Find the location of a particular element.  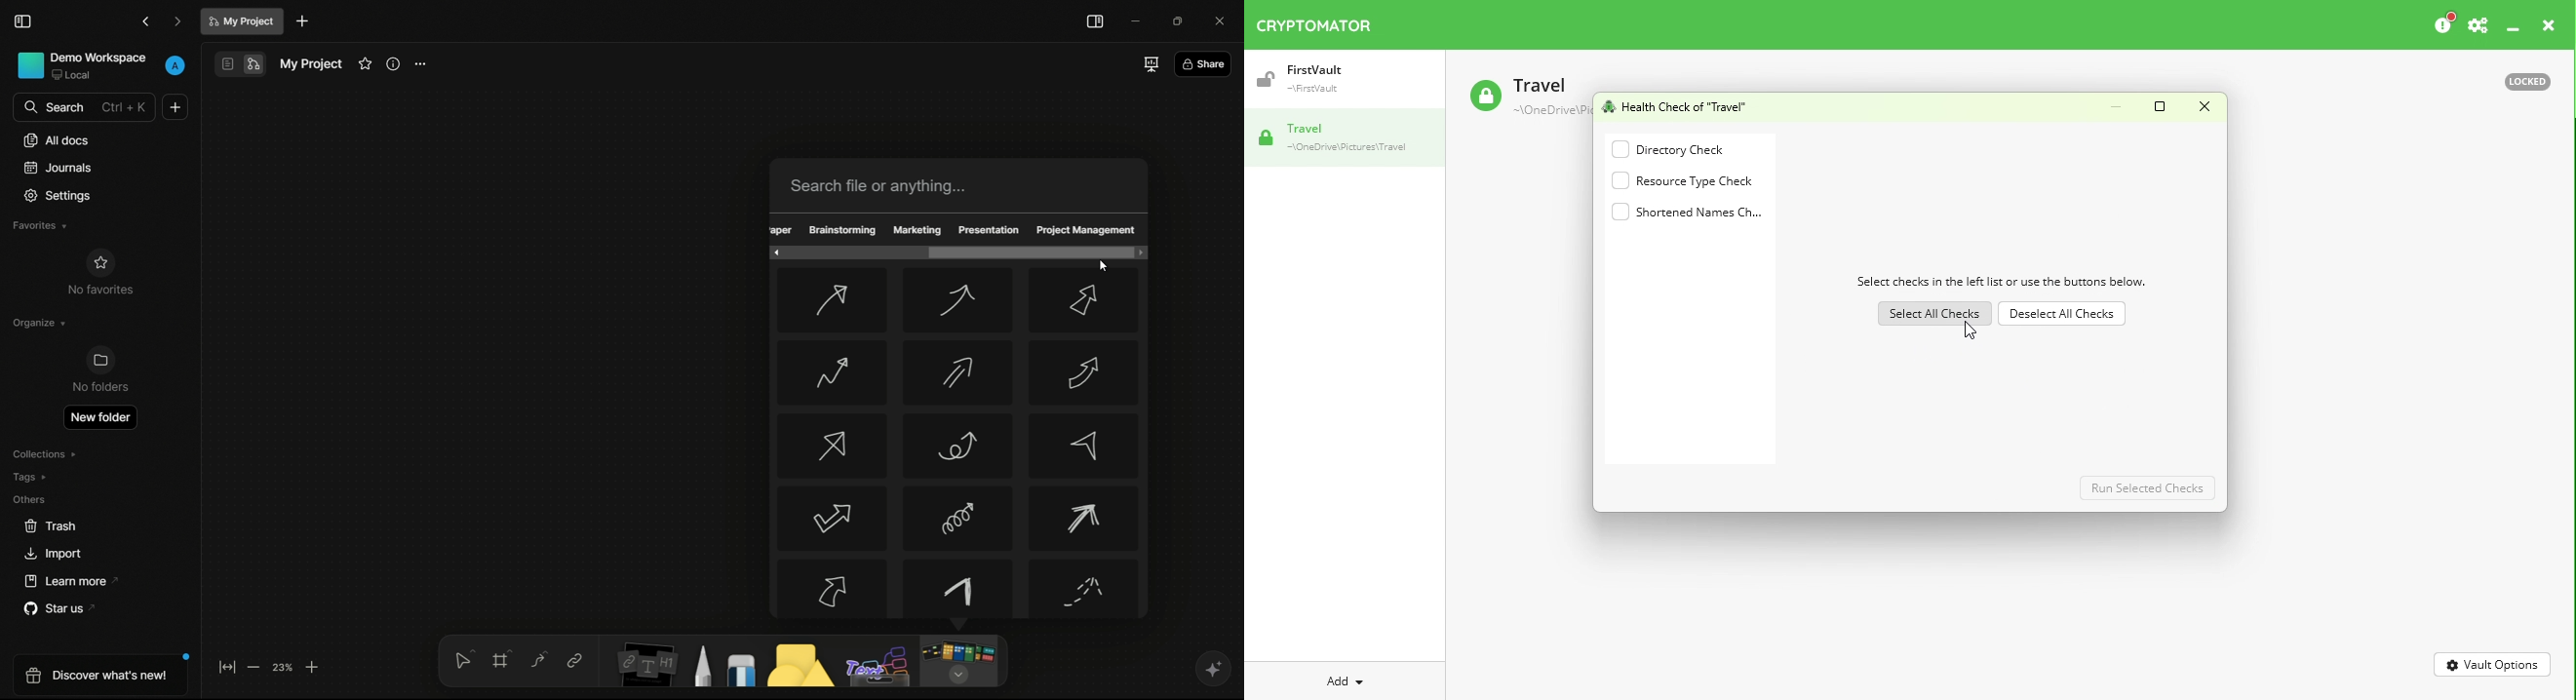

discover what's new is located at coordinates (104, 674).